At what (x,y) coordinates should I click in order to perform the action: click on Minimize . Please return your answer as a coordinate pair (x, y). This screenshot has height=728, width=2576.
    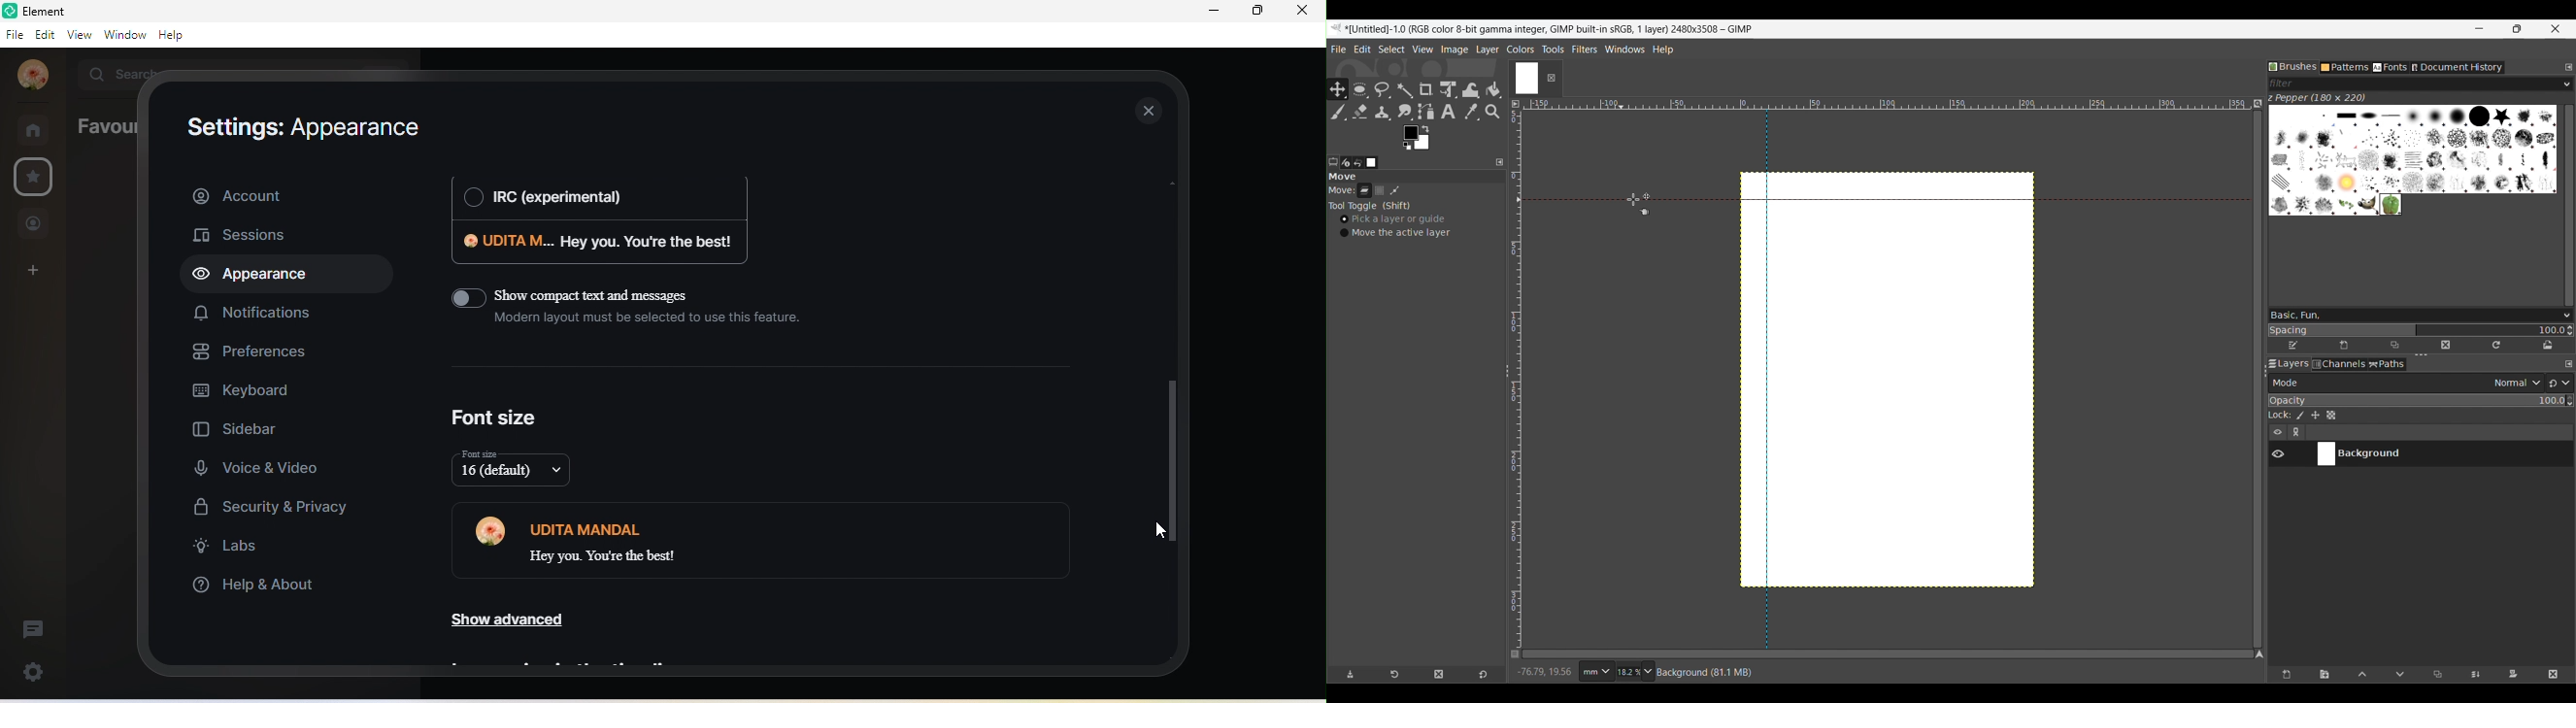
    Looking at the image, I should click on (2480, 29).